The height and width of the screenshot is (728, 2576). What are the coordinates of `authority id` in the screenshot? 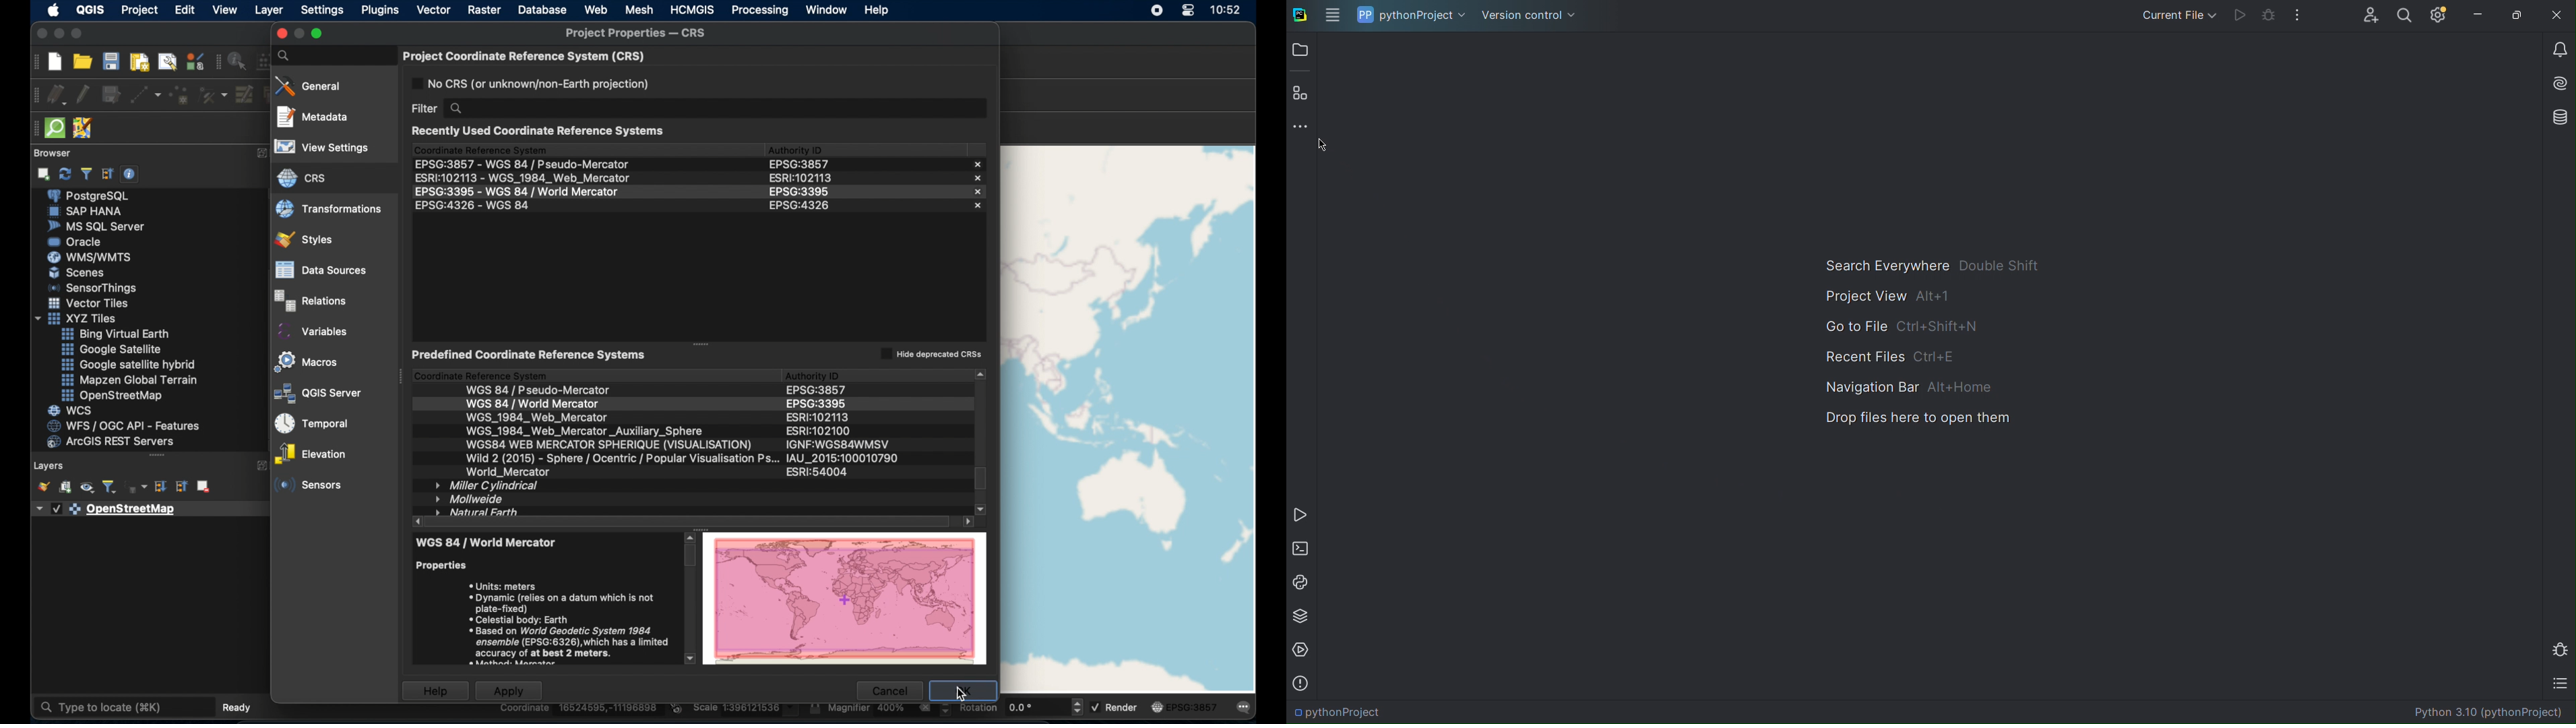 It's located at (797, 148).